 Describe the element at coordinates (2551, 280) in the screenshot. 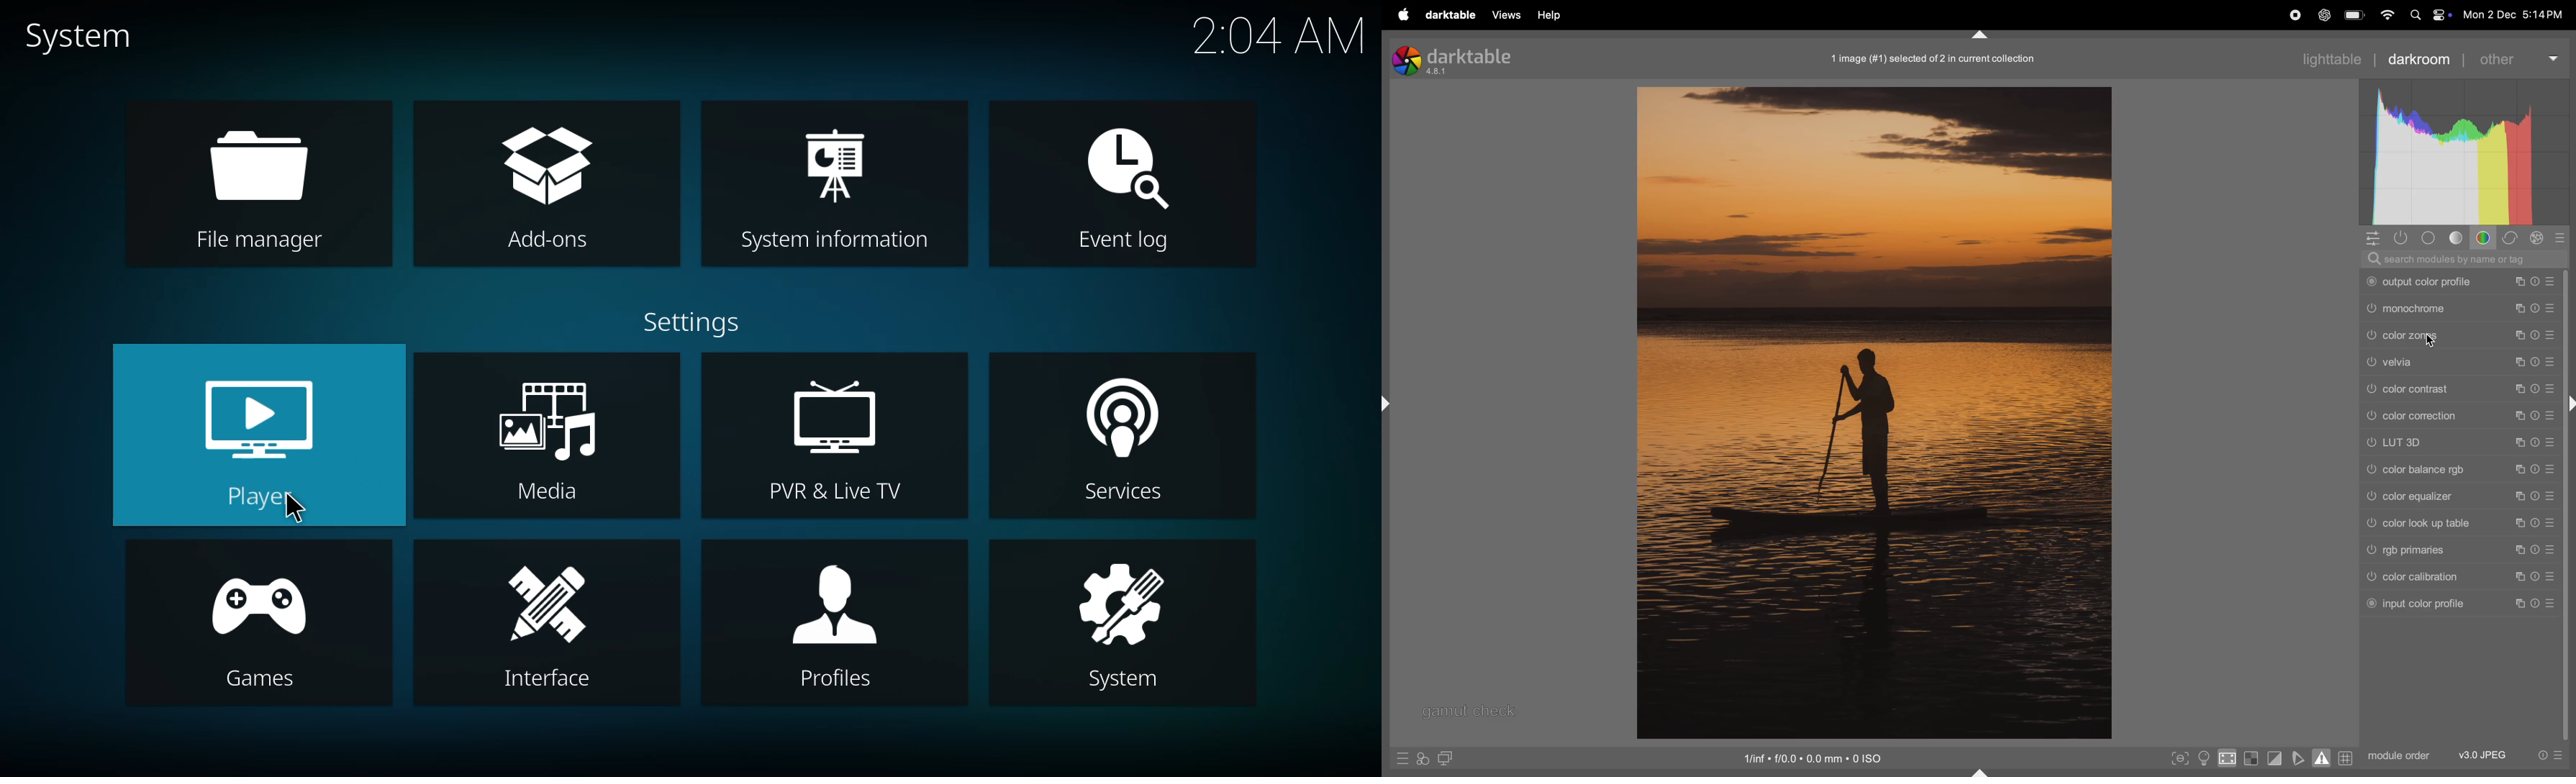

I see `Preset` at that location.